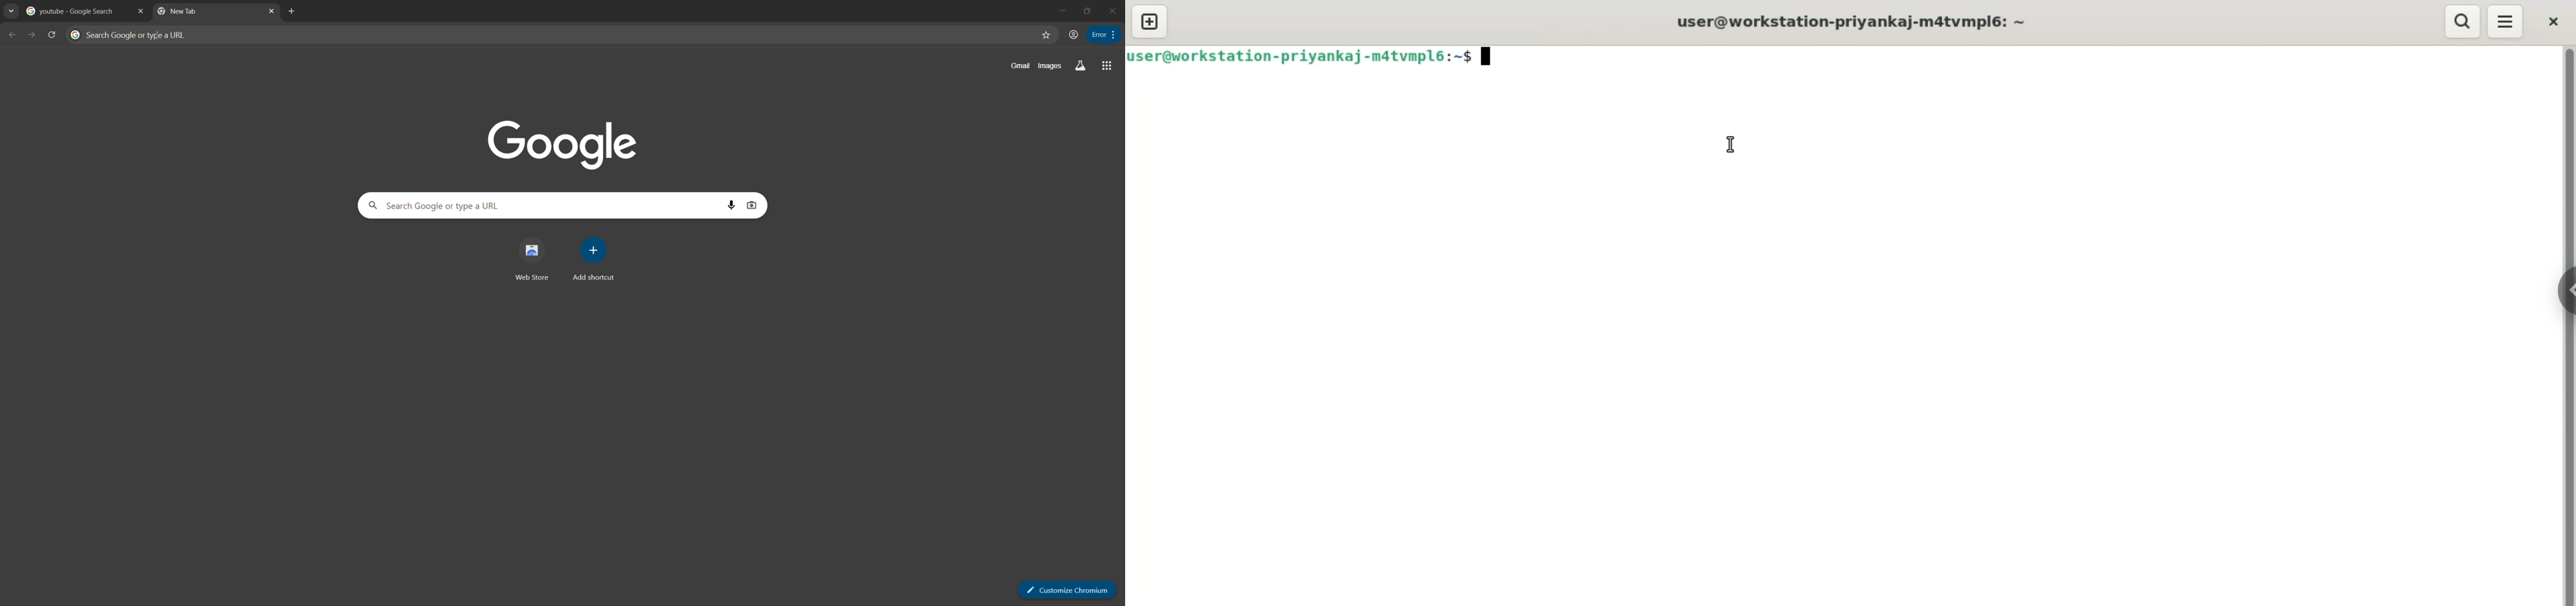 The image size is (2576, 616). What do you see at coordinates (1081, 66) in the screenshot?
I see `search labs` at bounding box center [1081, 66].